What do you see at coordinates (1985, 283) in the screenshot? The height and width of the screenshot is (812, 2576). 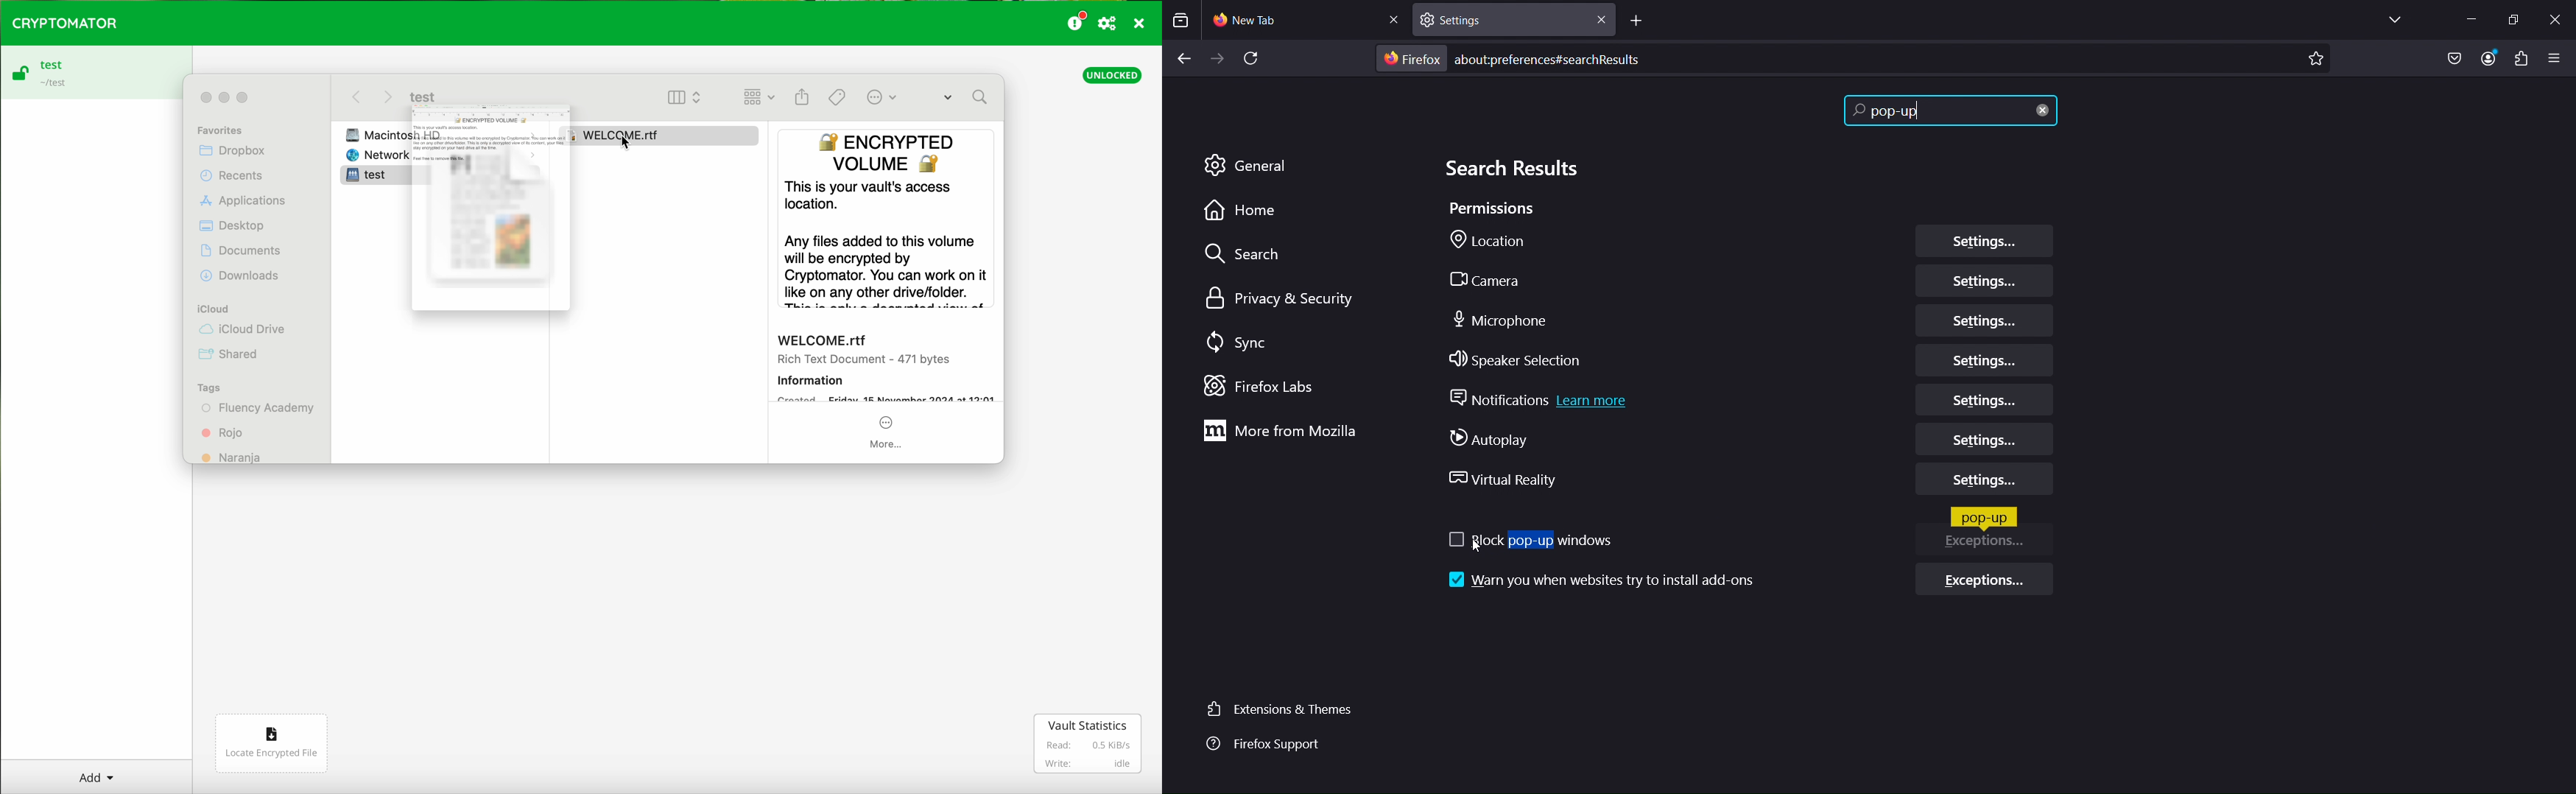 I see `Camera Settings` at bounding box center [1985, 283].